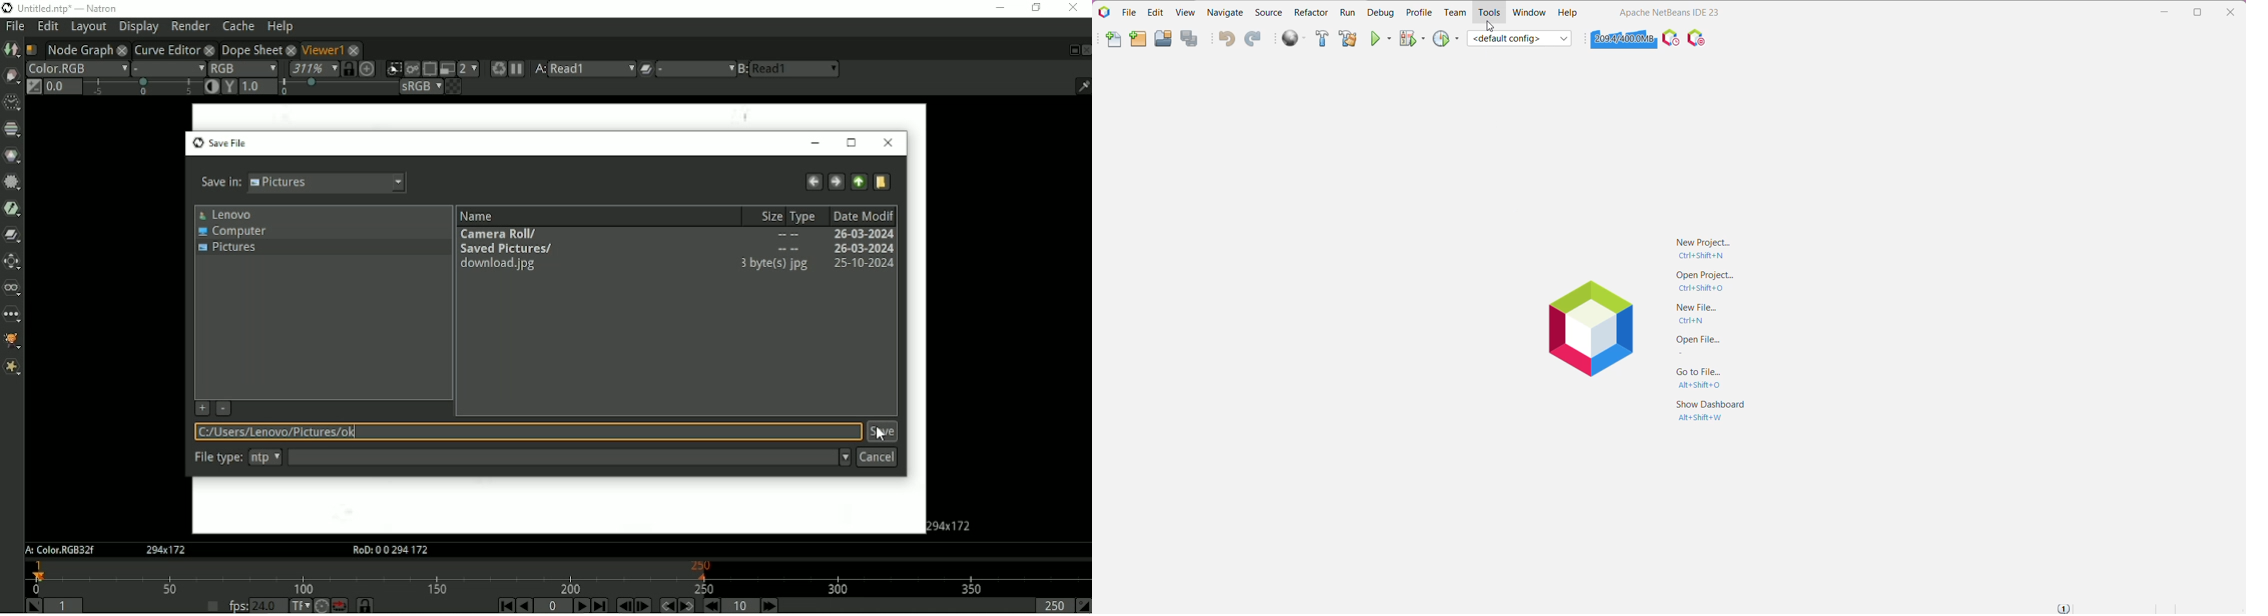  Describe the element at coordinates (881, 182) in the screenshot. I see `Create a new directory here` at that location.